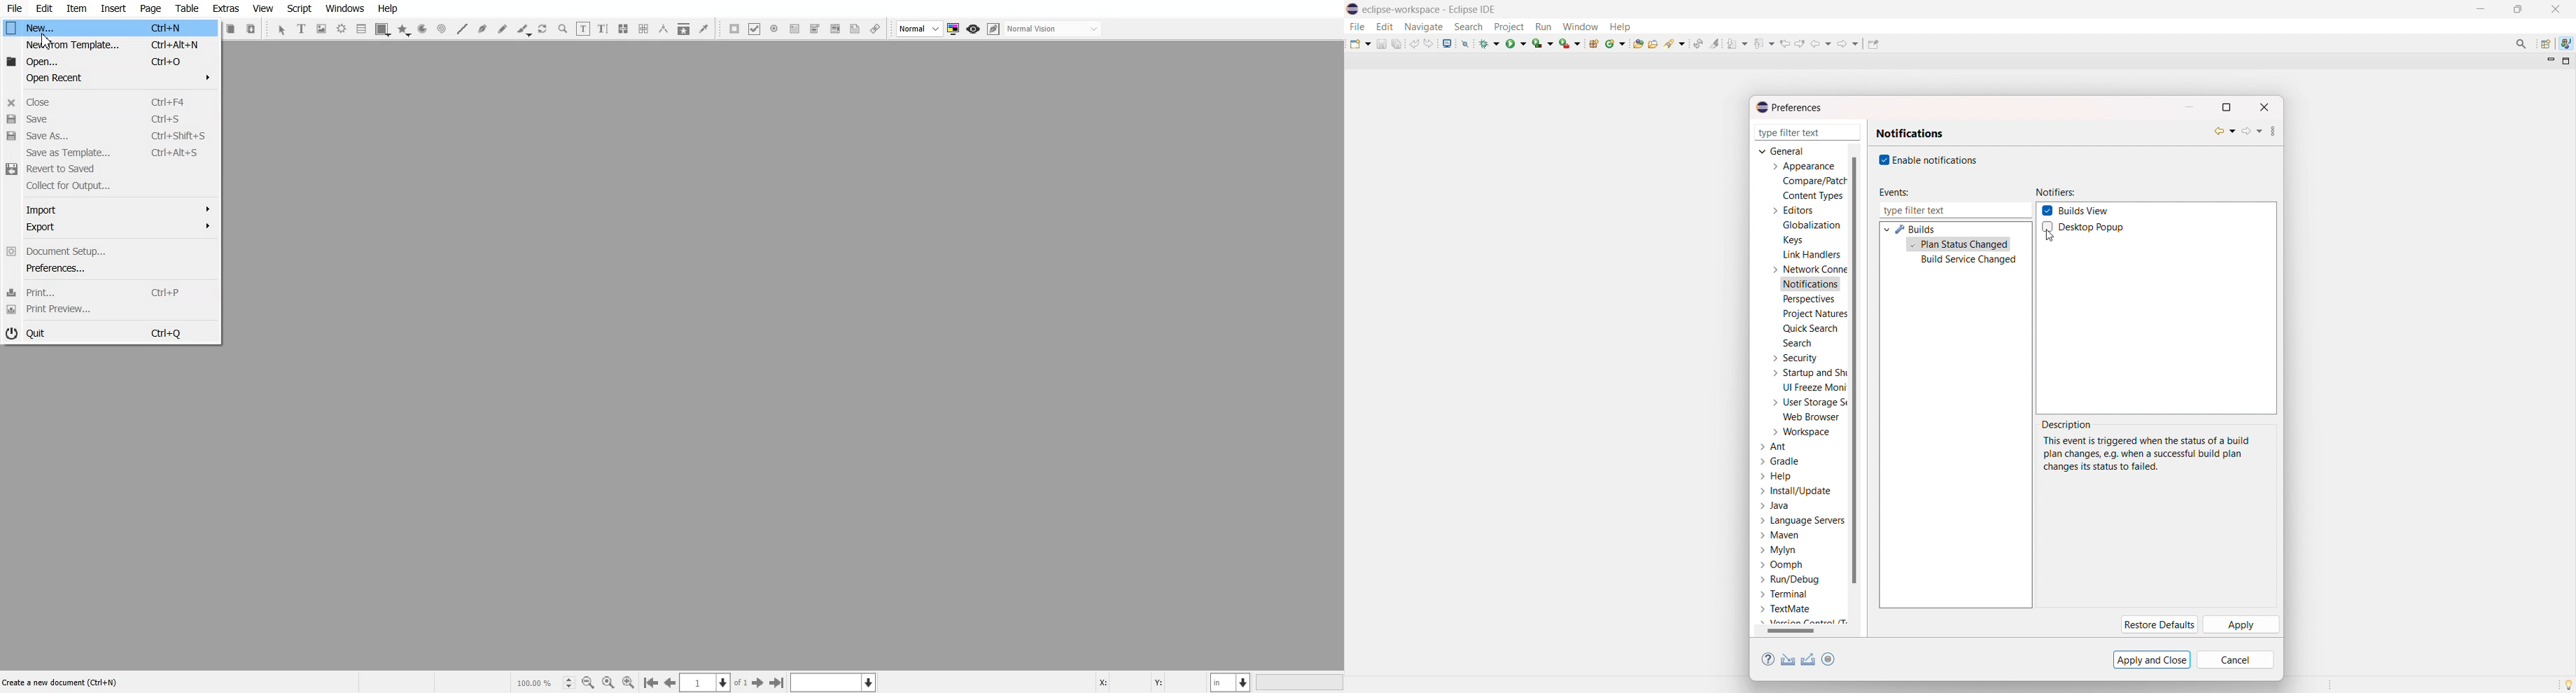 The height and width of the screenshot is (700, 2576). Describe the element at coordinates (441, 29) in the screenshot. I see `Spiral` at that location.